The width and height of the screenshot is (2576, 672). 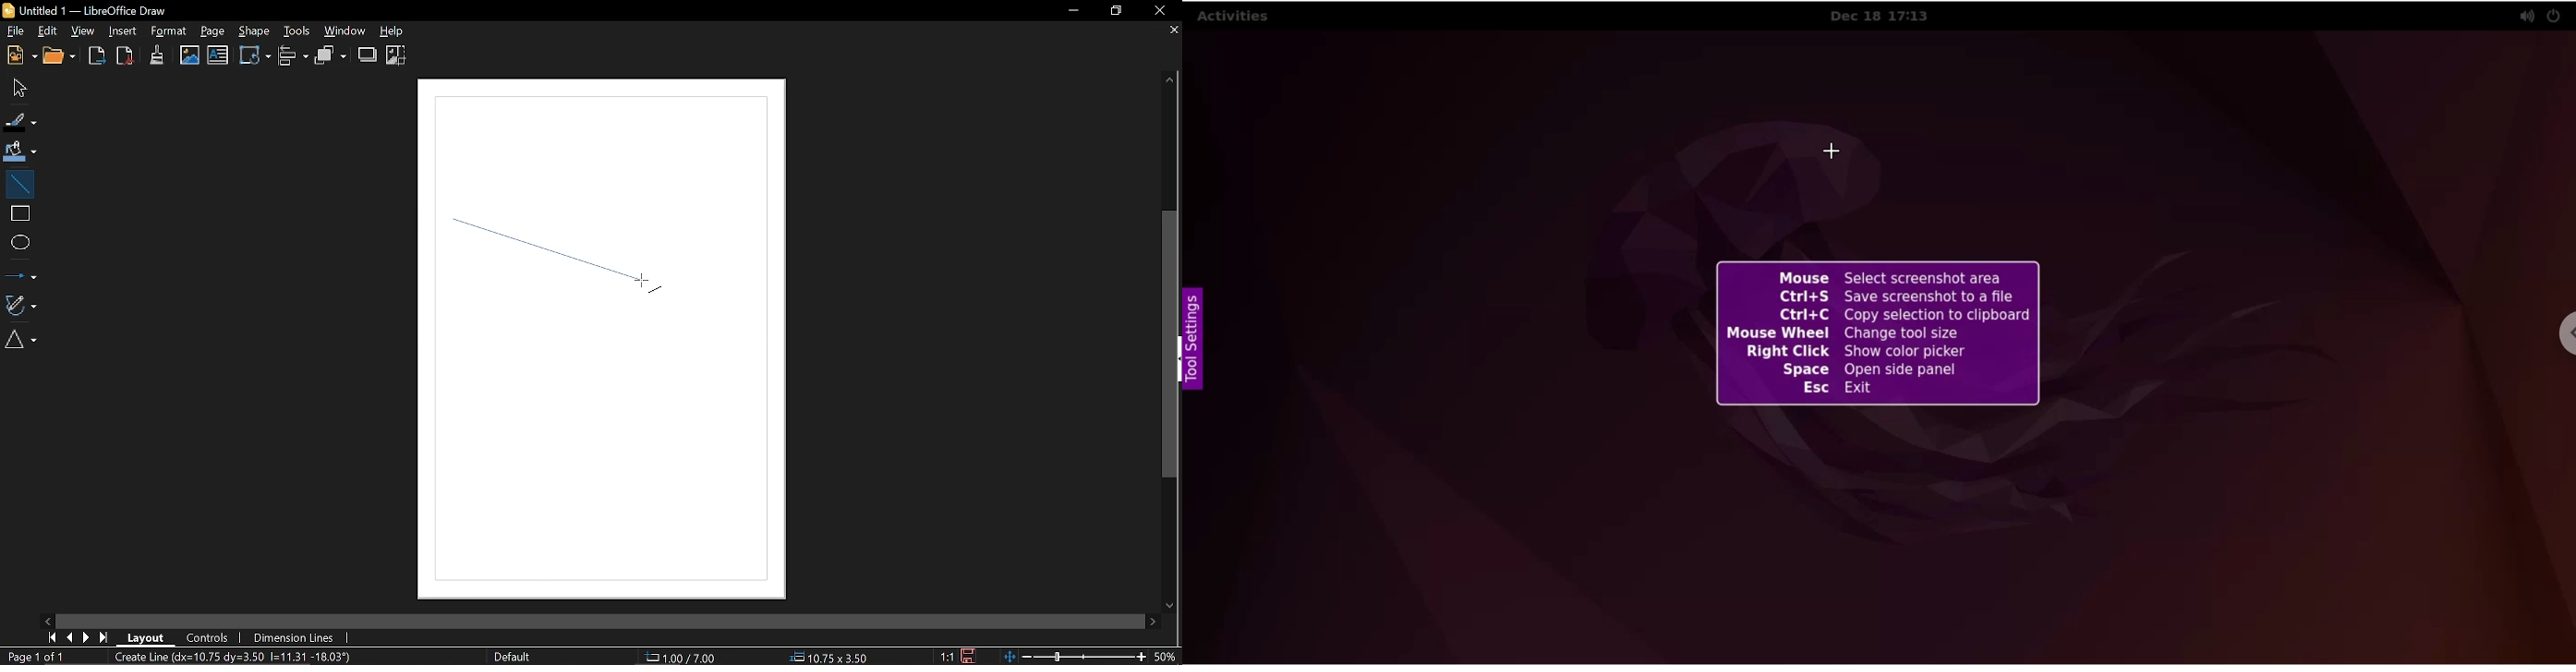 I want to click on Select, so click(x=18, y=89).